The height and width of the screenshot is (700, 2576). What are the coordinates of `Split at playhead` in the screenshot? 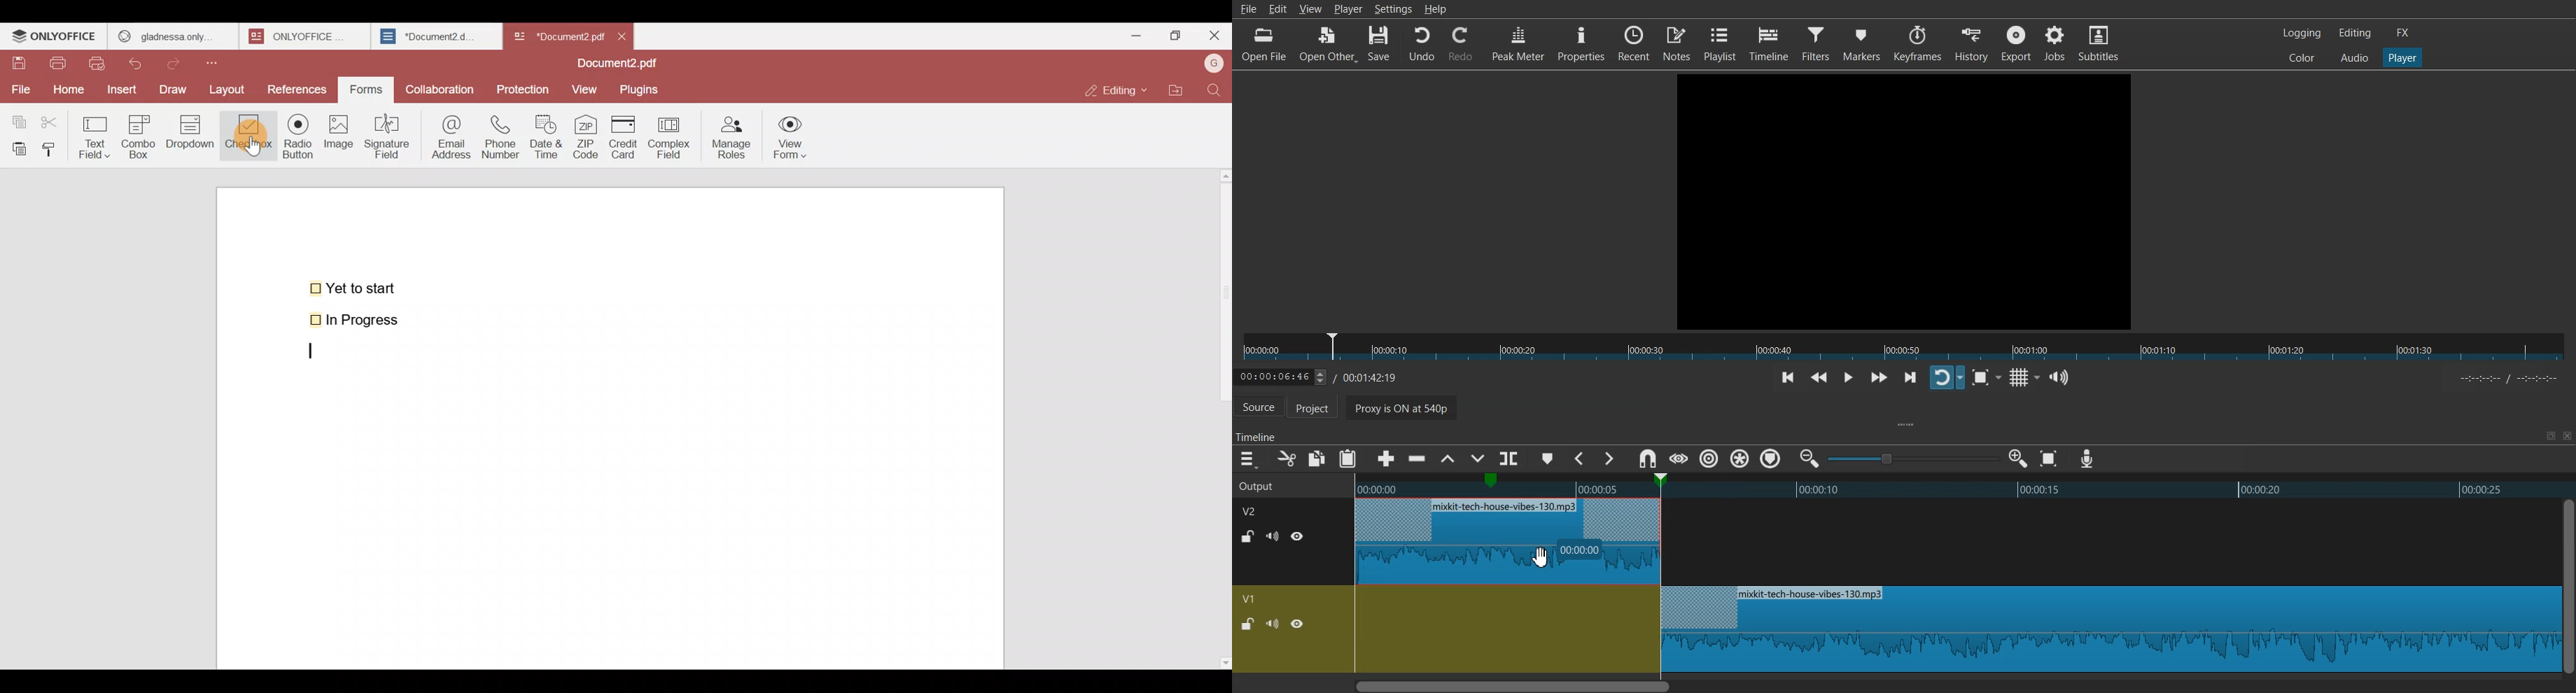 It's located at (1511, 456).